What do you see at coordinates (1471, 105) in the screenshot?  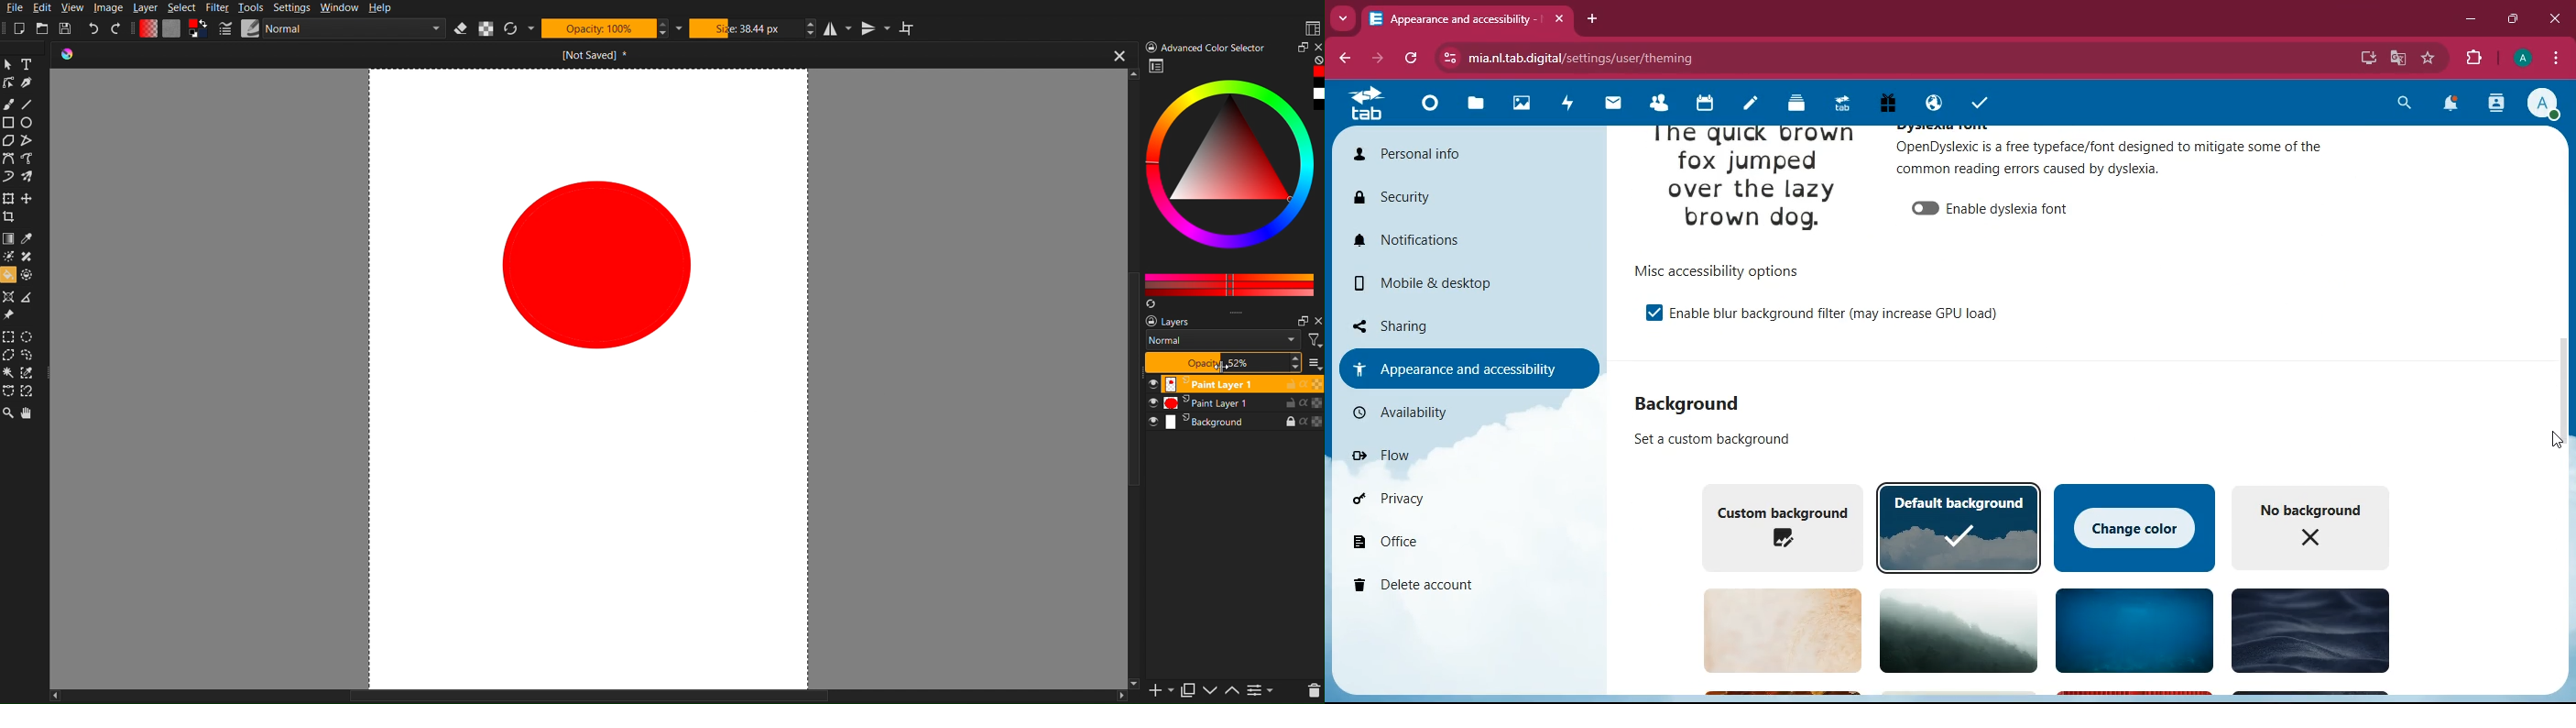 I see `files` at bounding box center [1471, 105].